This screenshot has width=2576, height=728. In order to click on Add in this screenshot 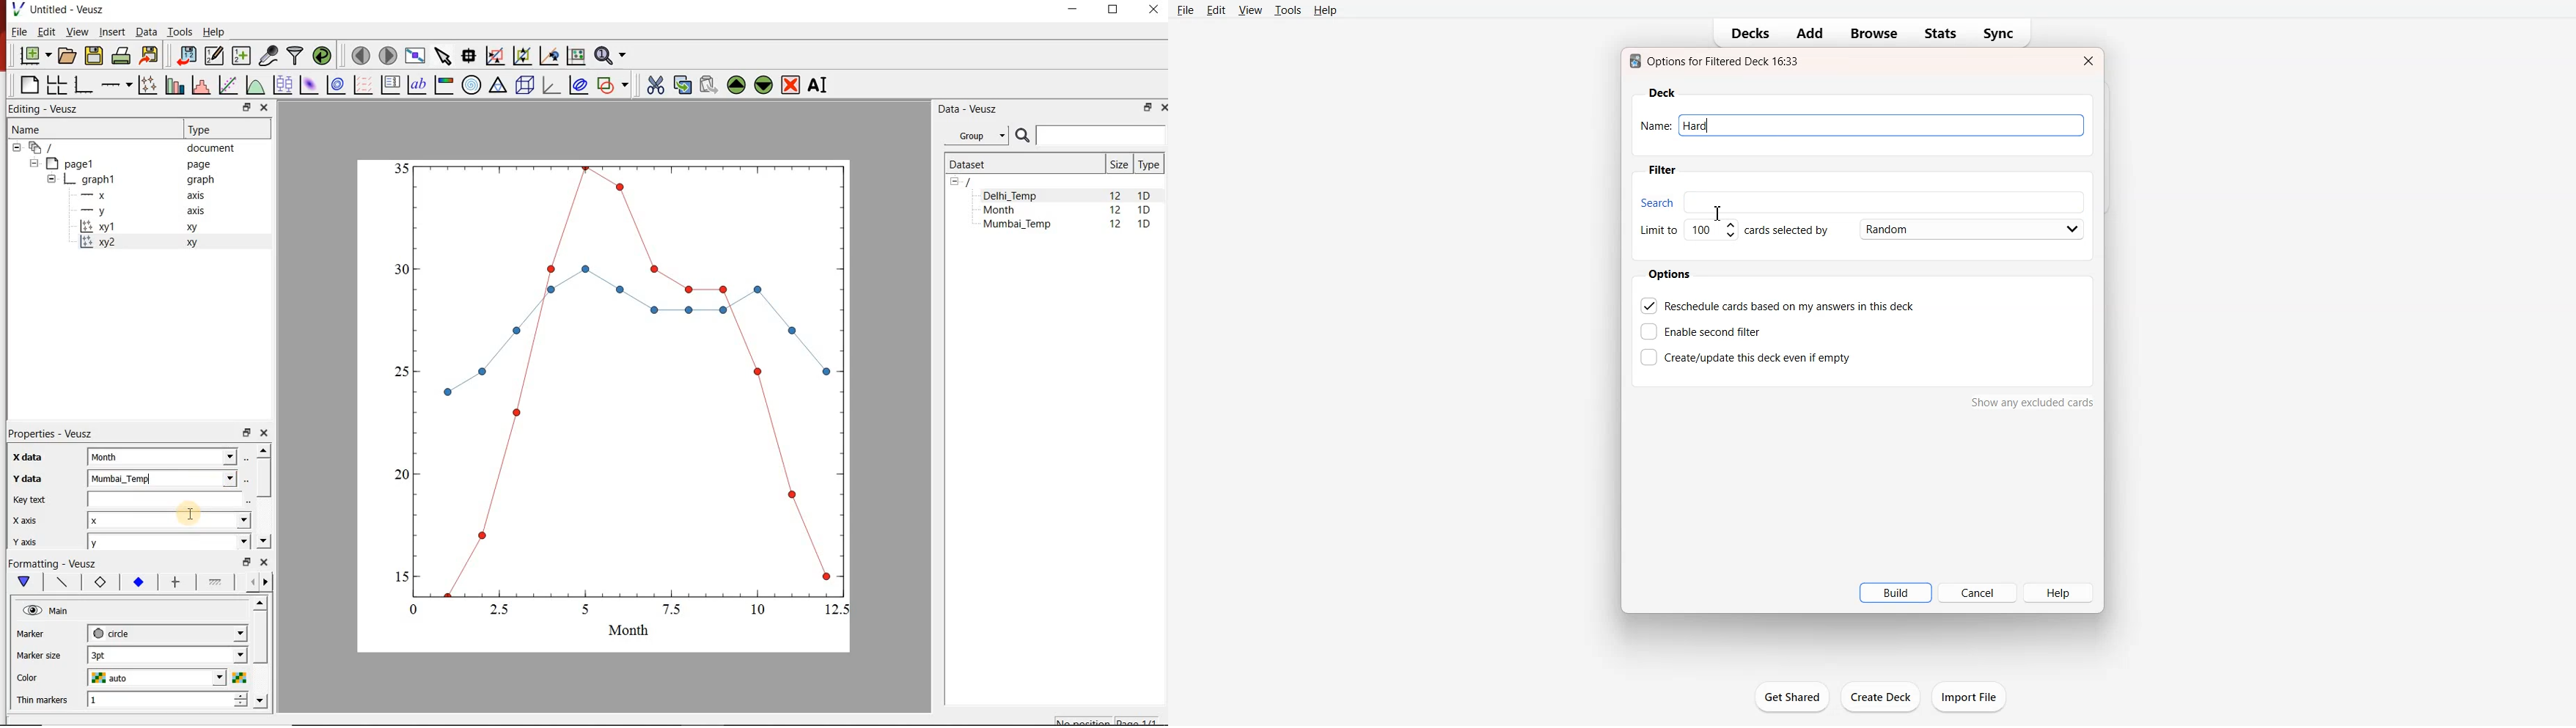, I will do `click(1808, 33)`.